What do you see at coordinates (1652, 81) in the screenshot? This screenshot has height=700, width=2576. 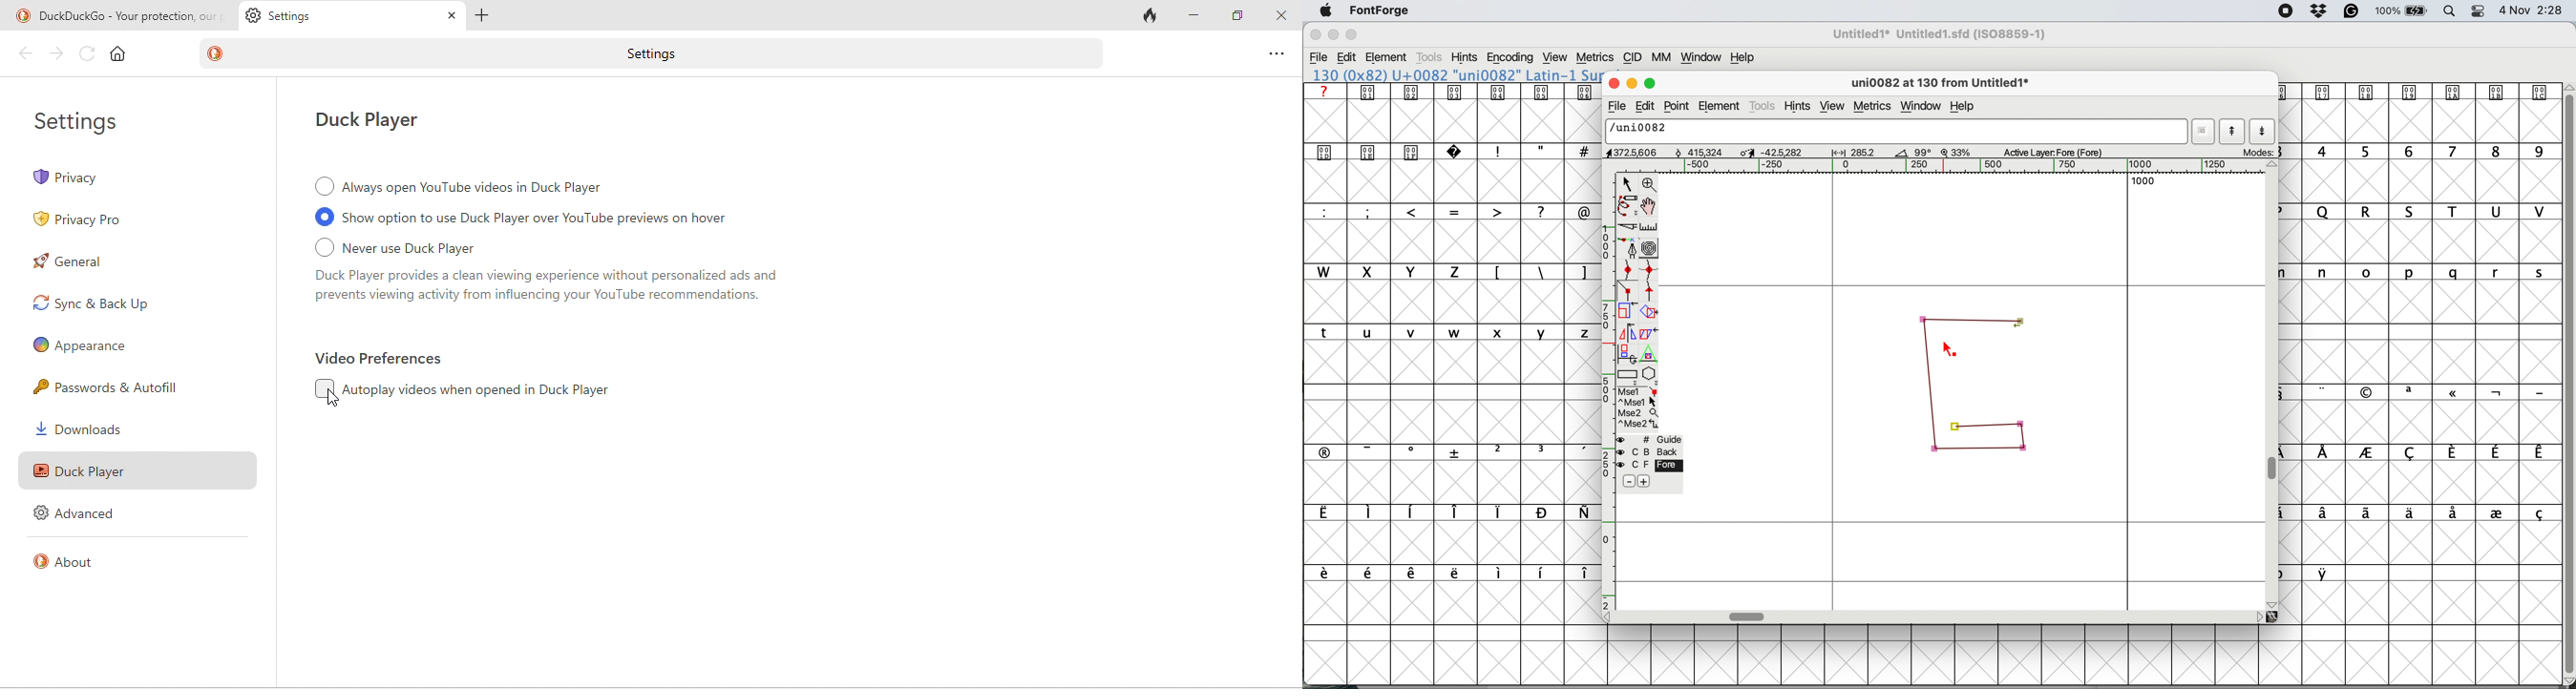 I see `maximise` at bounding box center [1652, 81].